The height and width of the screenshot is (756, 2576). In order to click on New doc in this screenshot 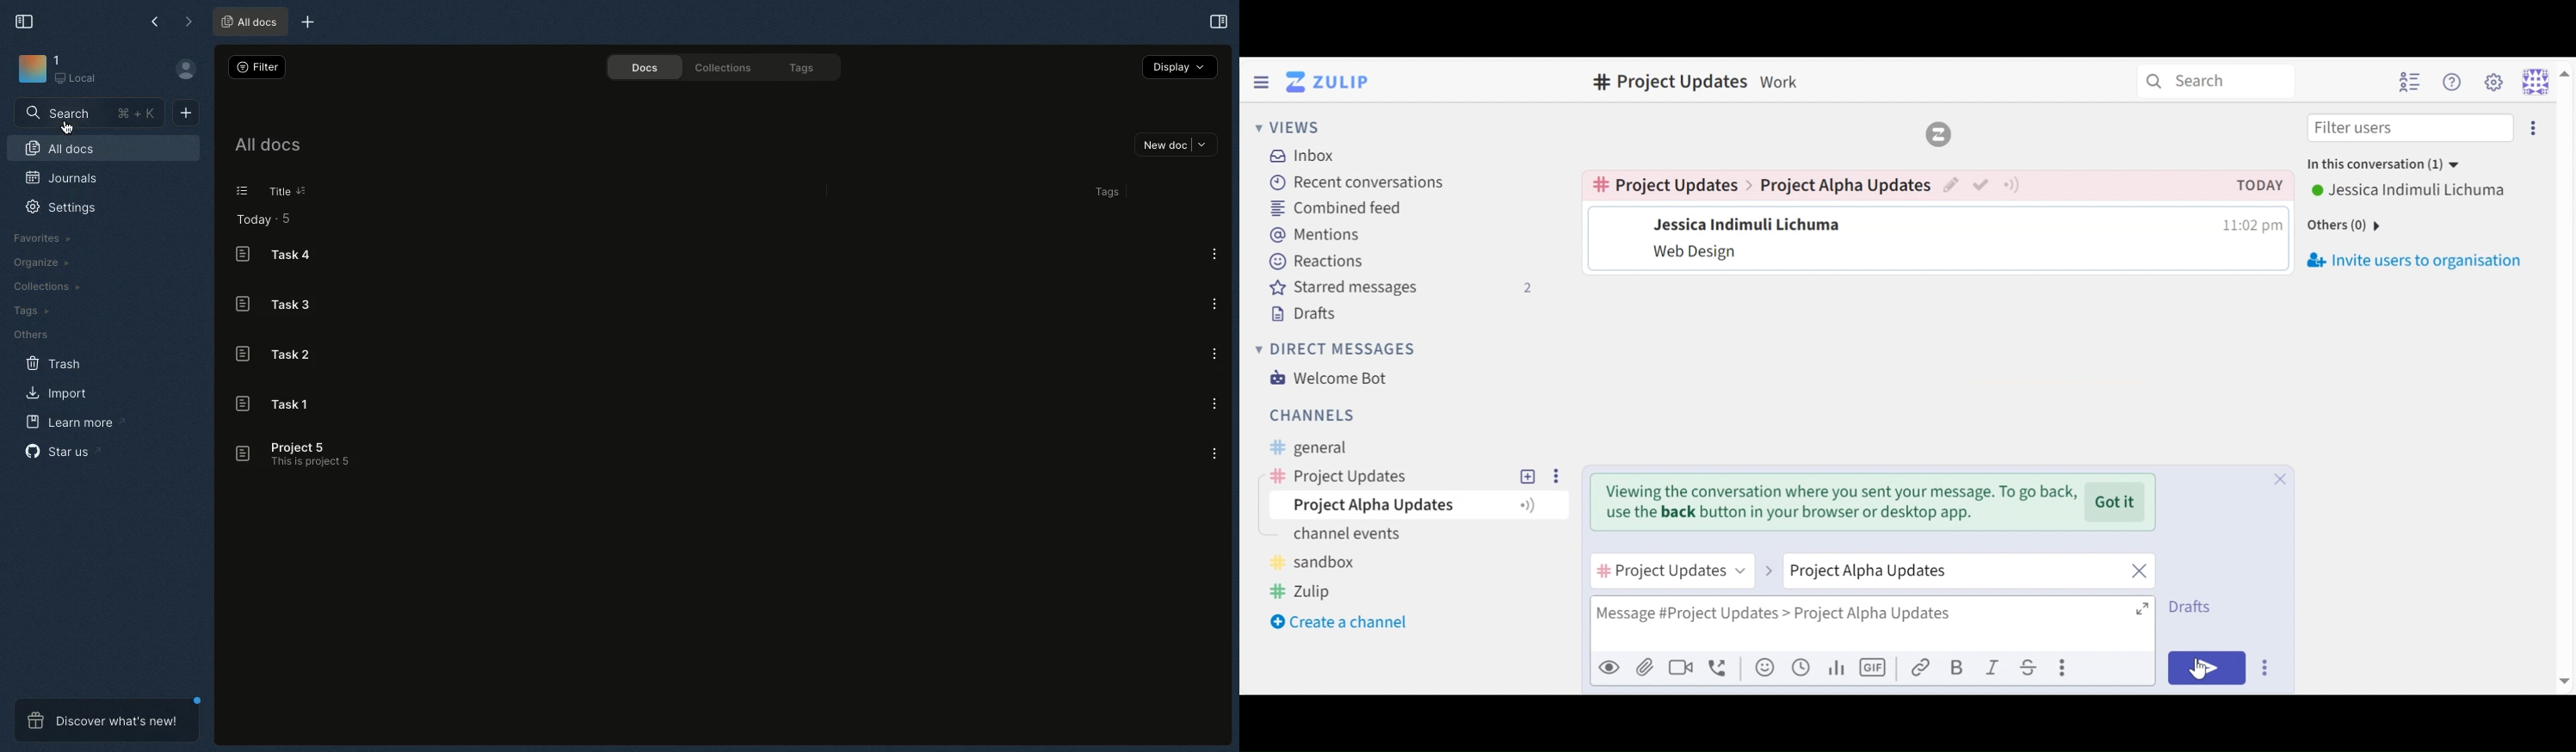, I will do `click(1173, 145)`.